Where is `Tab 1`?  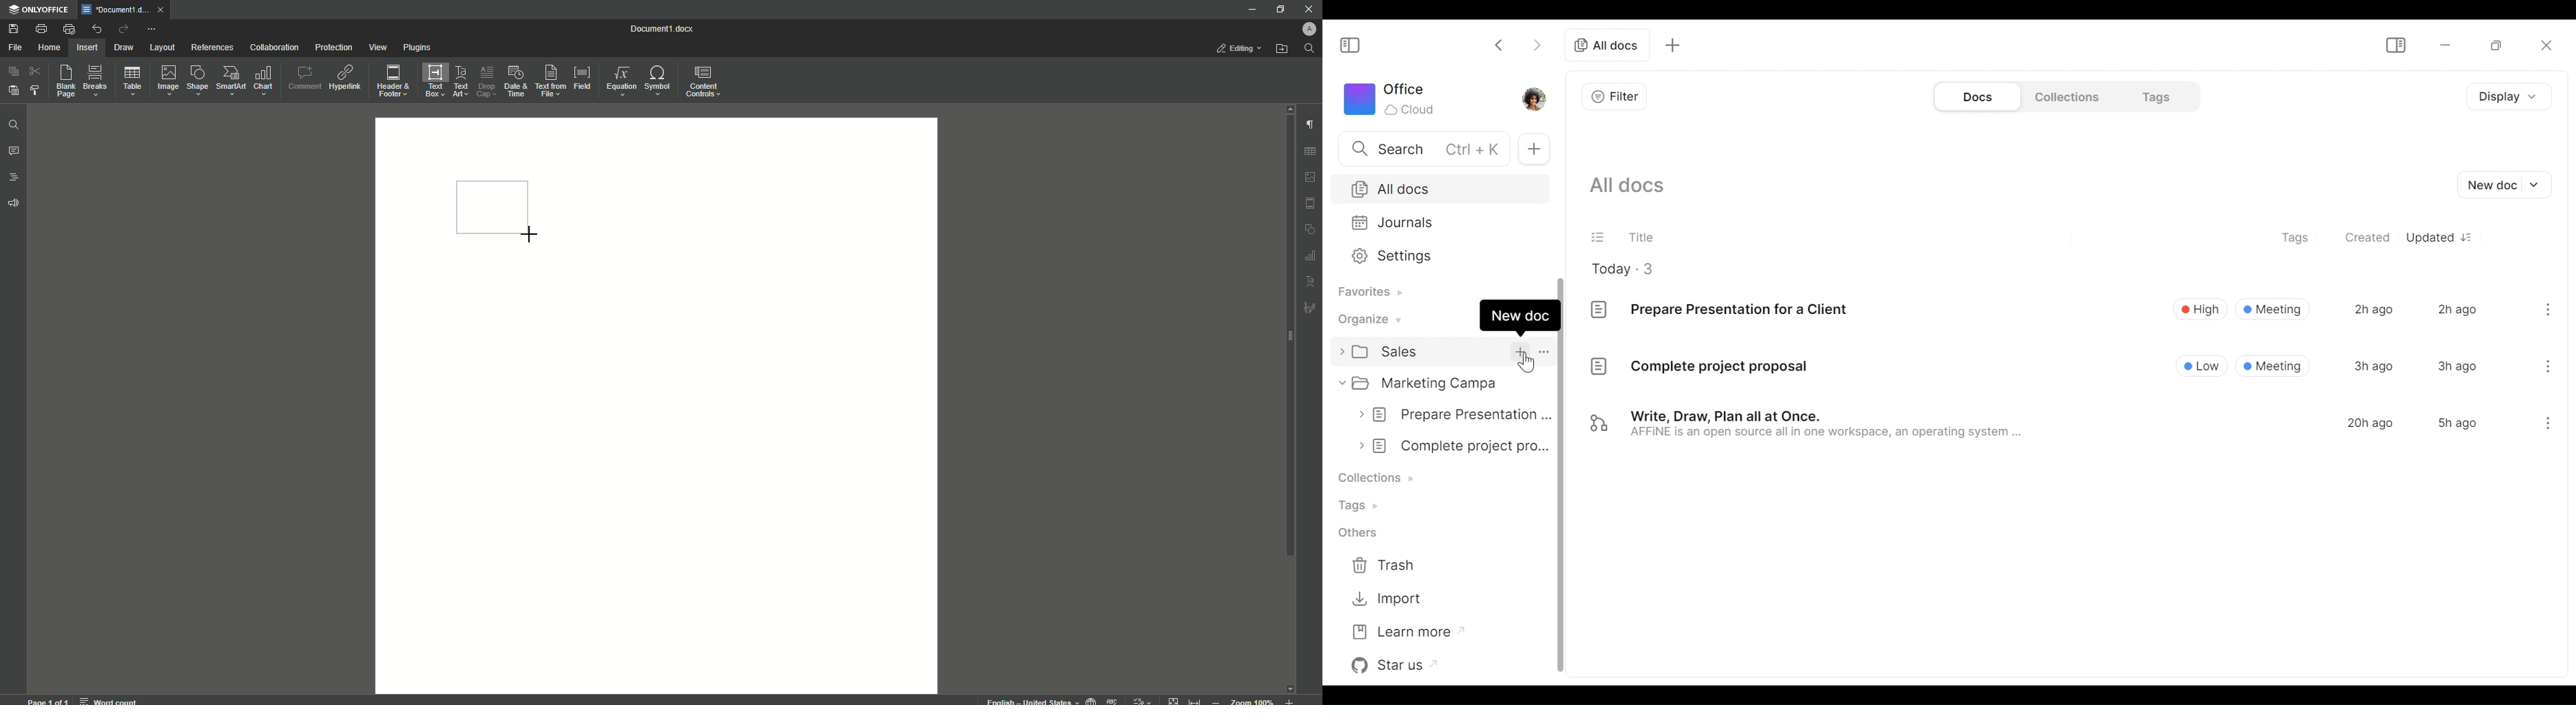 Tab 1 is located at coordinates (117, 10).